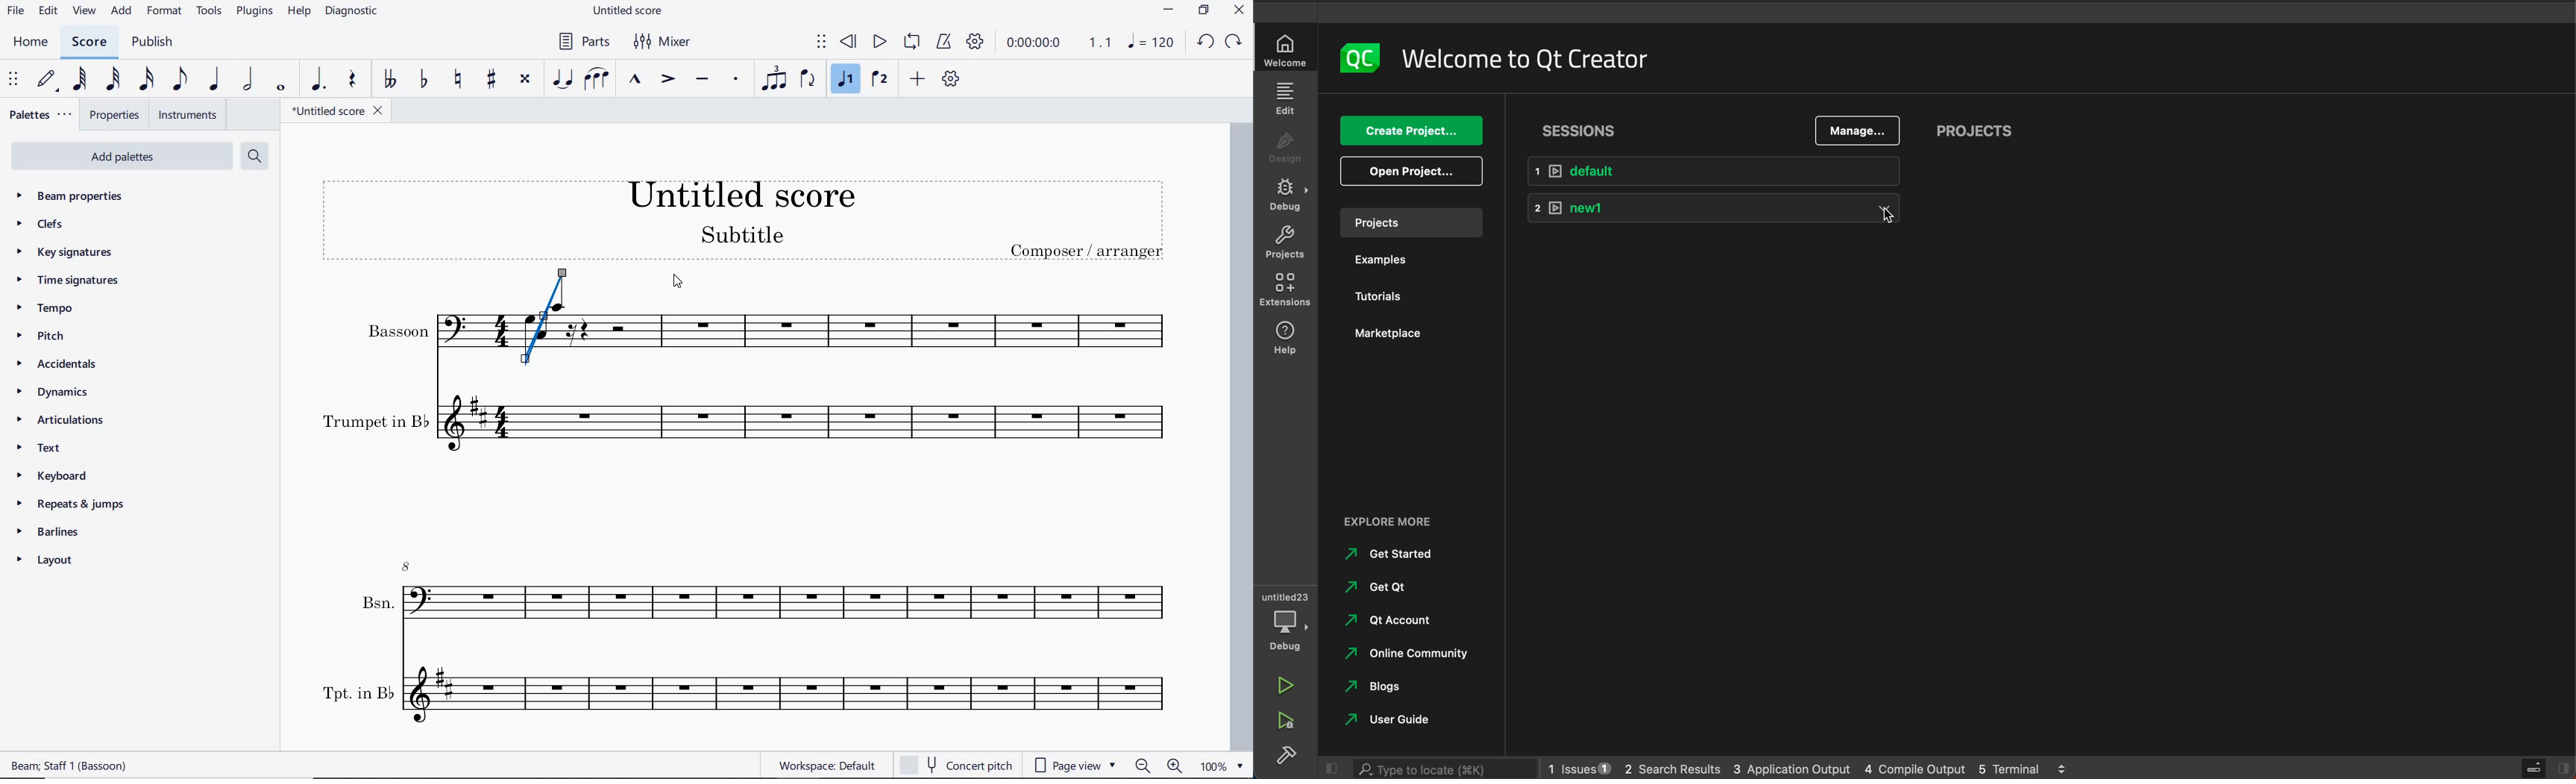 Image resolution: width=2576 pixels, height=784 pixels. I want to click on quarter note, so click(215, 80).